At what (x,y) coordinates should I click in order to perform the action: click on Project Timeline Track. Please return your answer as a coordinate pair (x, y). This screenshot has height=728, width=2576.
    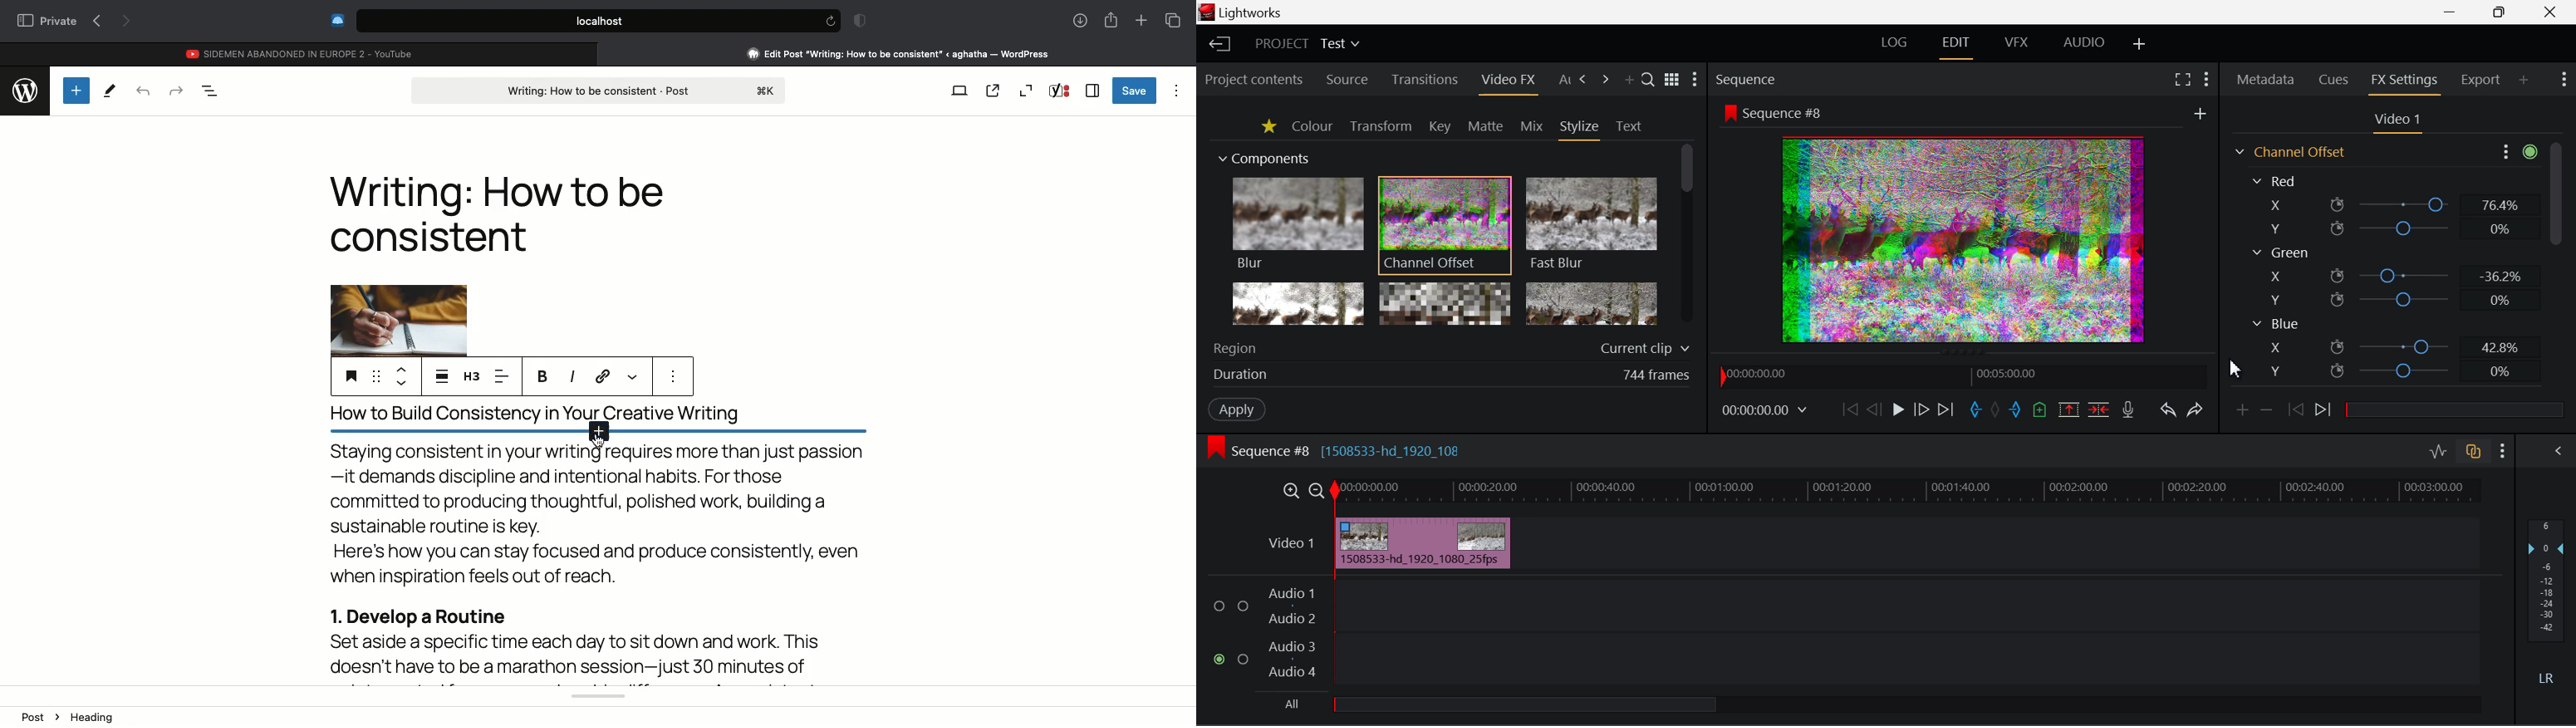
    Looking at the image, I should click on (1909, 493).